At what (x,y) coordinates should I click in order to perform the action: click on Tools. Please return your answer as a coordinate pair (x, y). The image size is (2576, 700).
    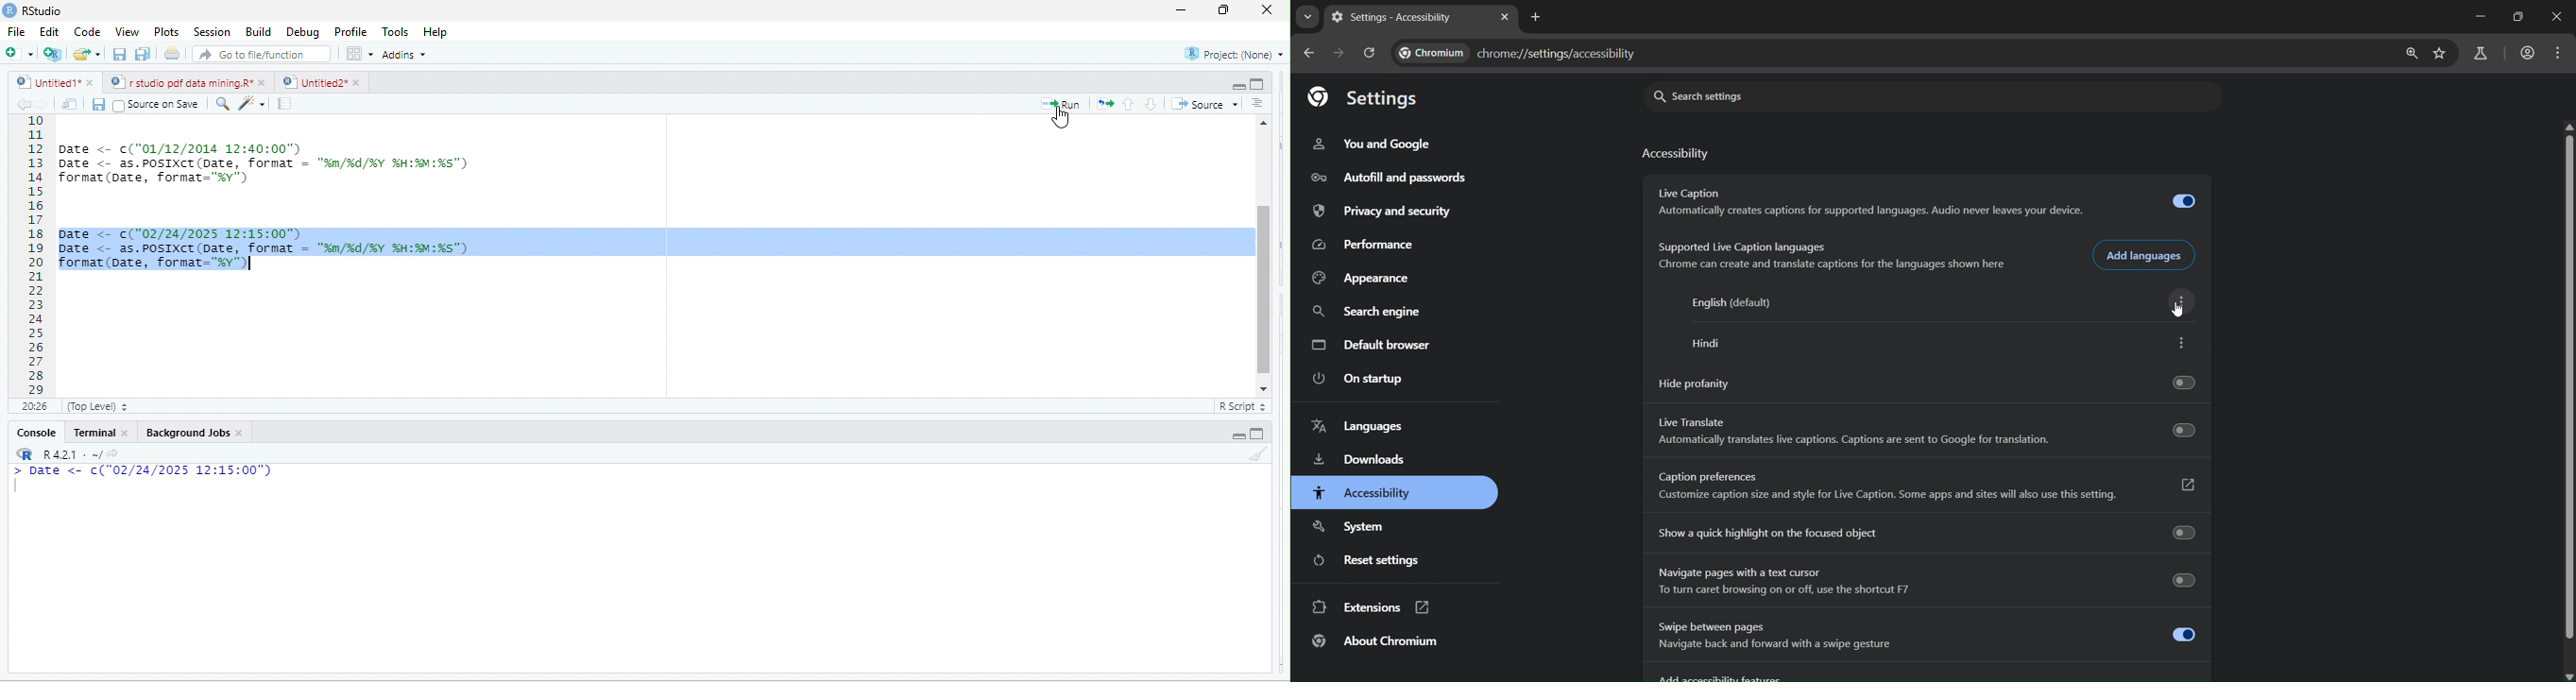
    Looking at the image, I should click on (393, 32).